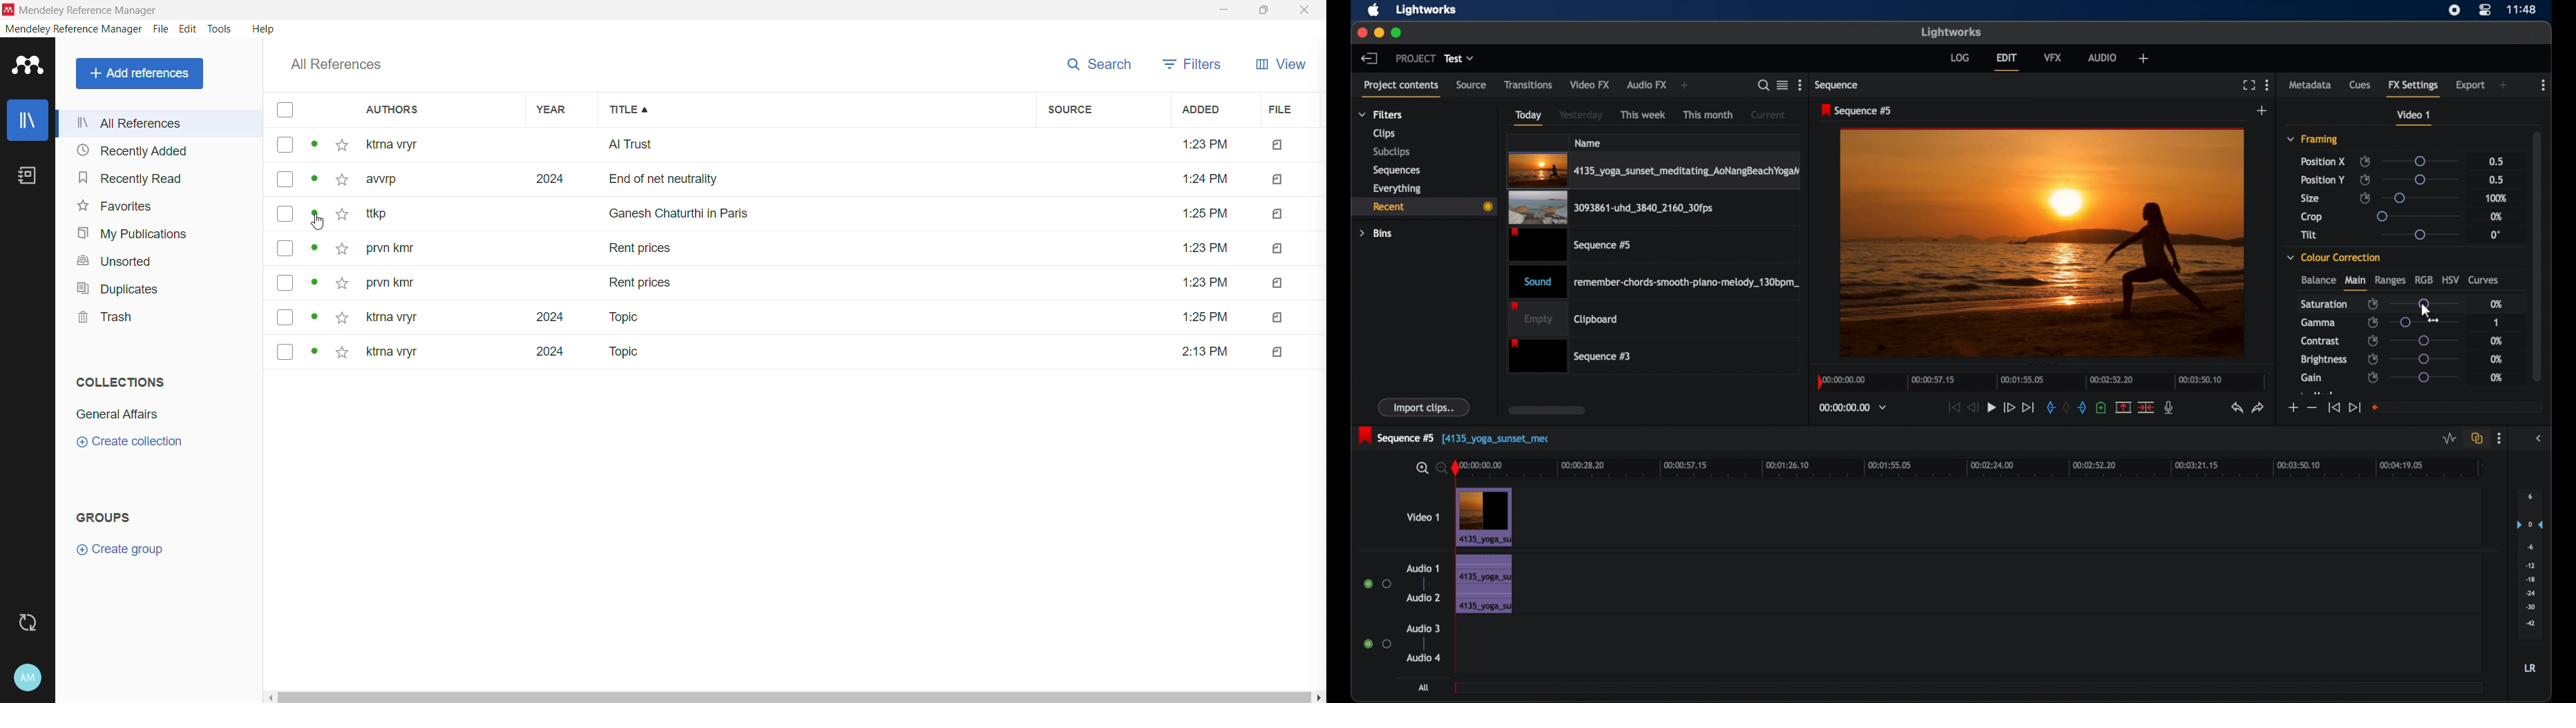 Image resolution: width=2576 pixels, height=728 pixels. What do you see at coordinates (2009, 407) in the screenshot?
I see `fast forward` at bounding box center [2009, 407].